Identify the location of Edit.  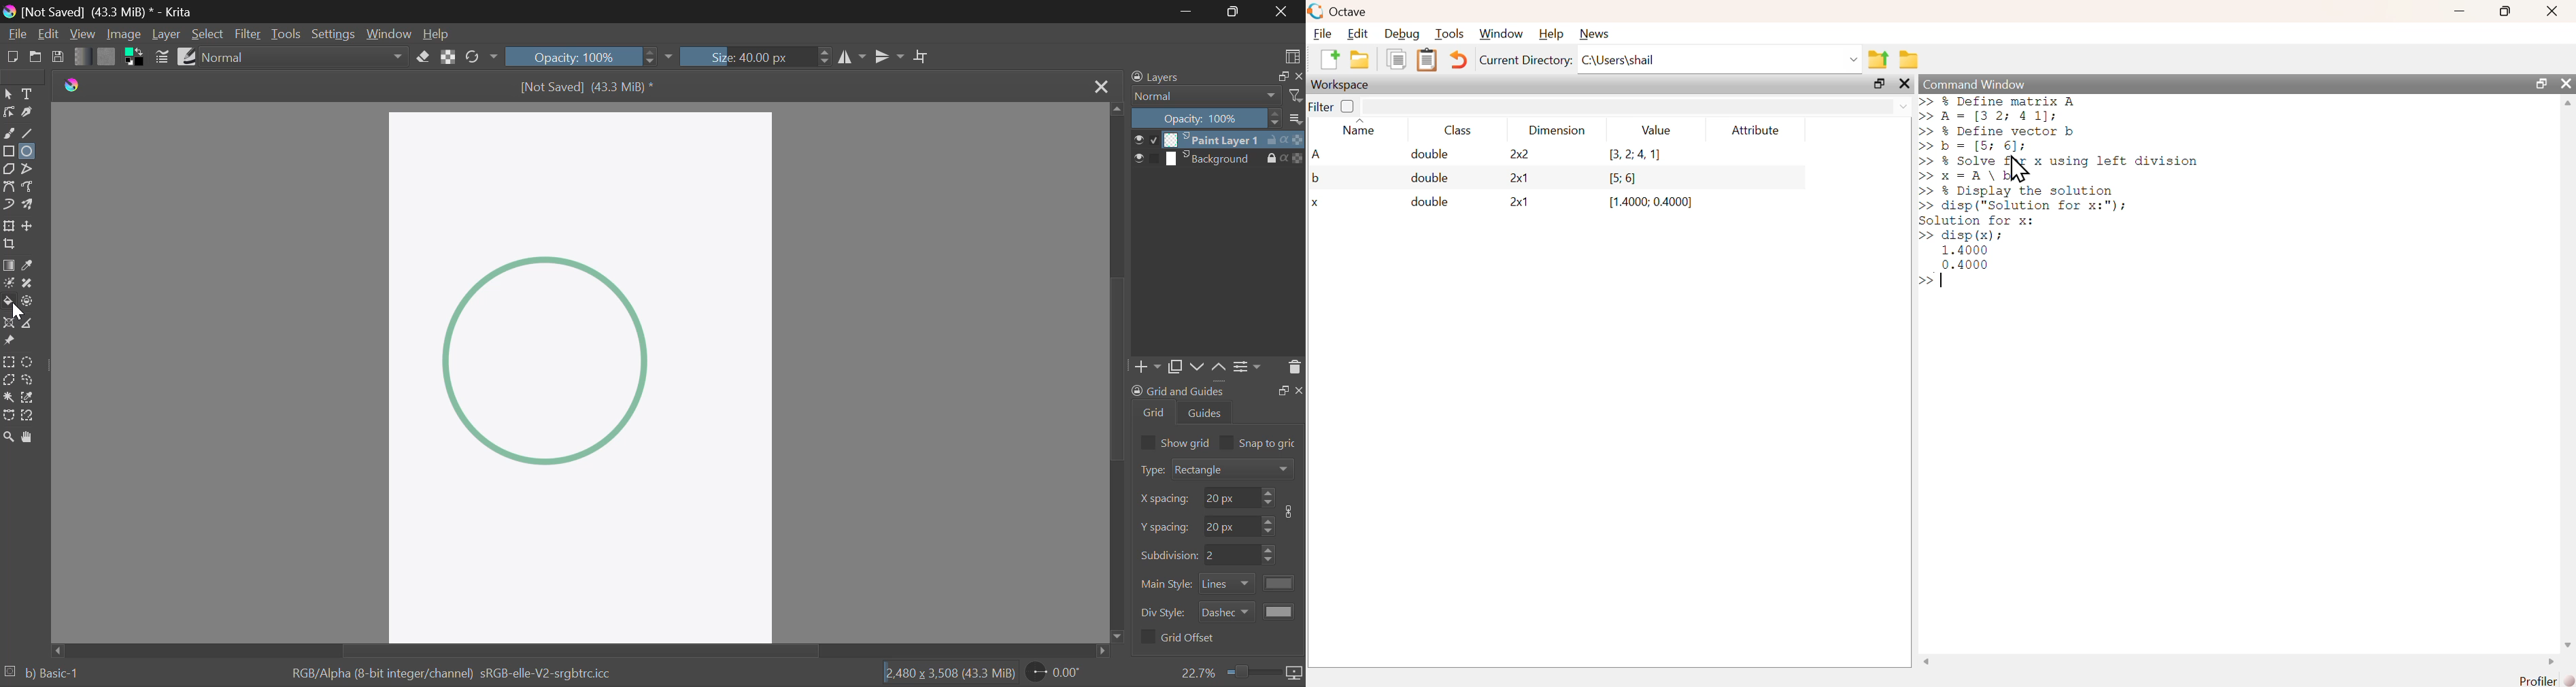
(49, 34).